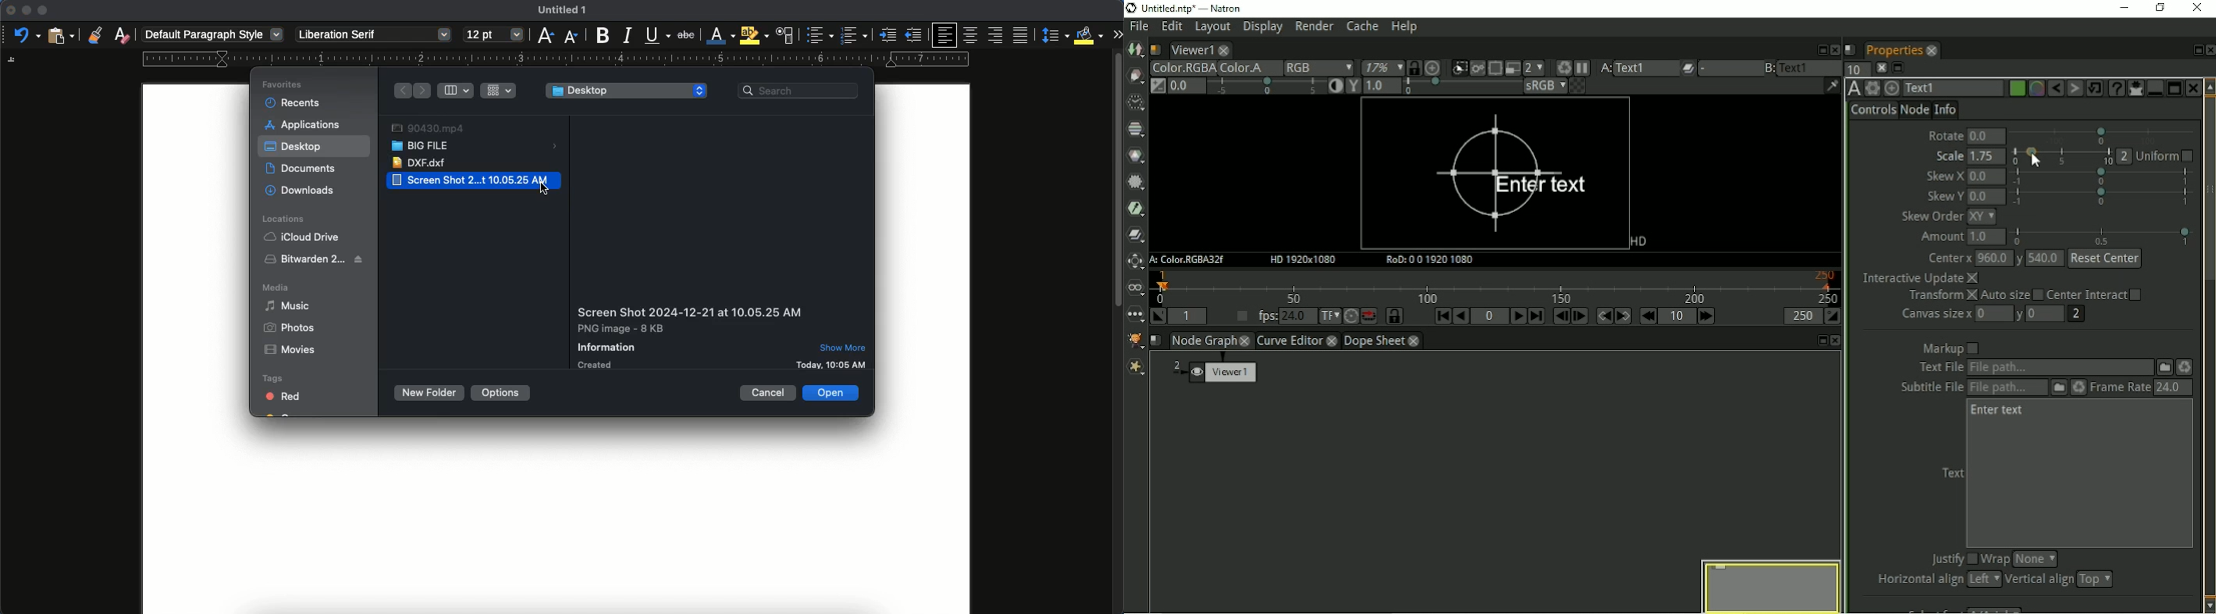  I want to click on maximize, so click(44, 9).